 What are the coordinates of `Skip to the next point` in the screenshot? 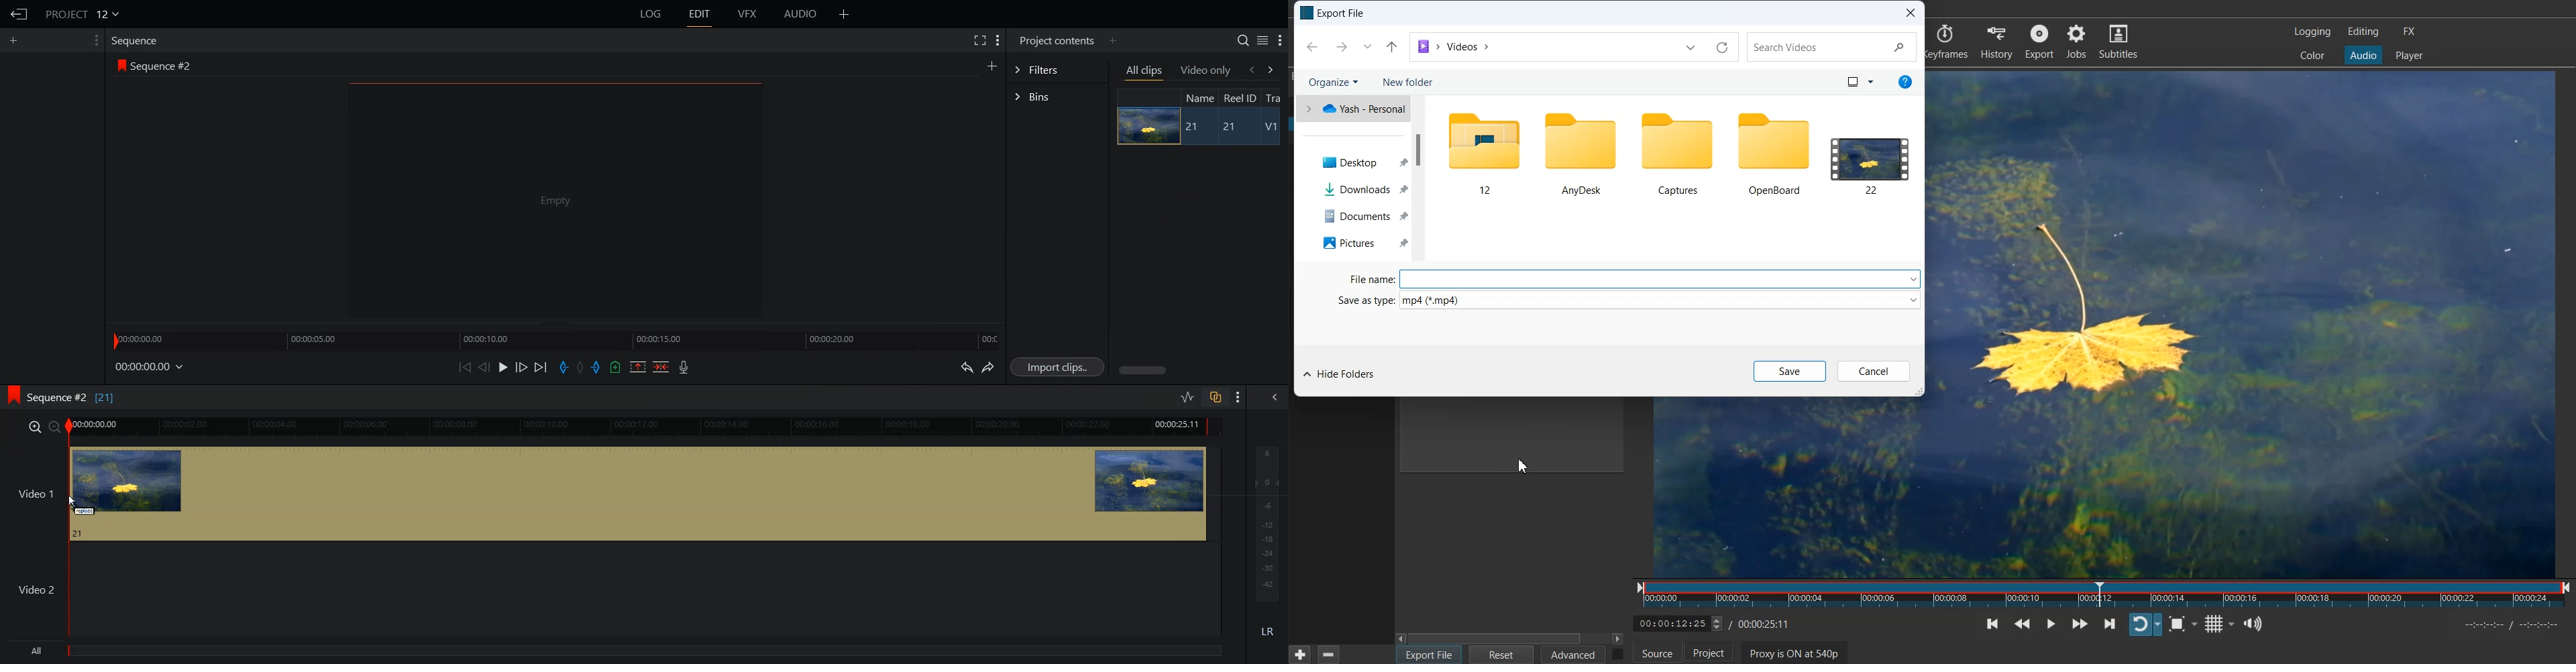 It's located at (2108, 623).